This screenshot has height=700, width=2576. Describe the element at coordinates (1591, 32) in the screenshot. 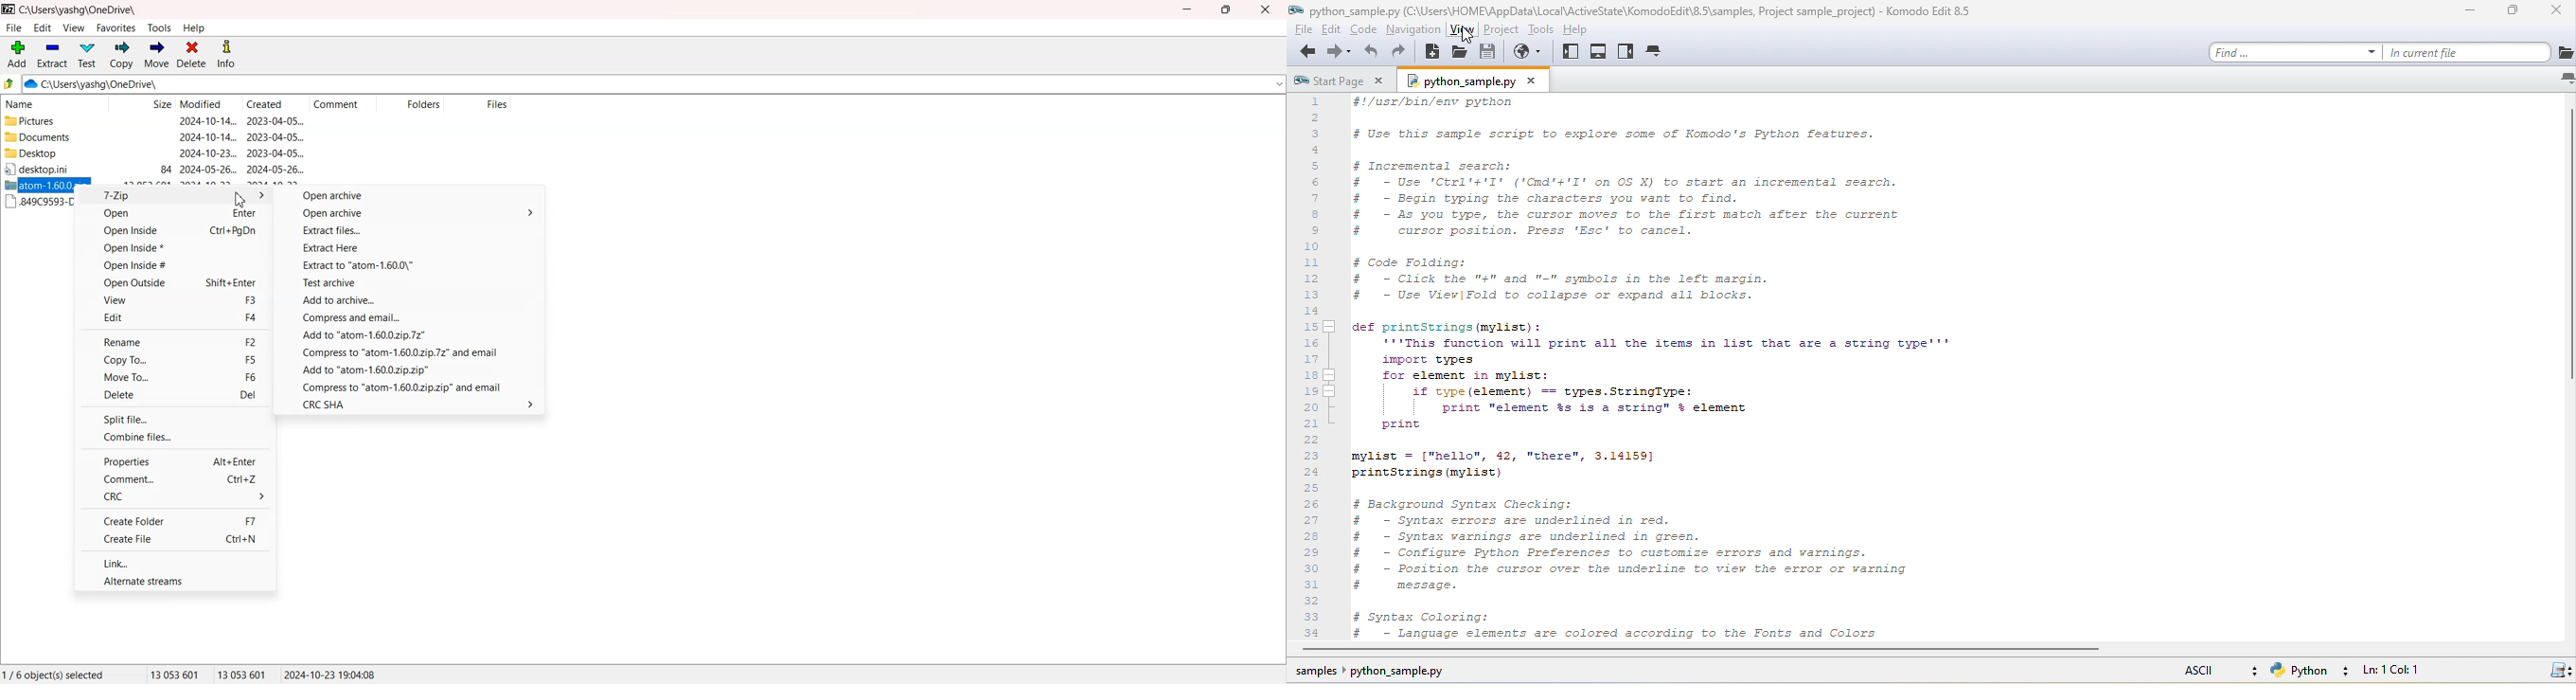

I see `help` at that location.